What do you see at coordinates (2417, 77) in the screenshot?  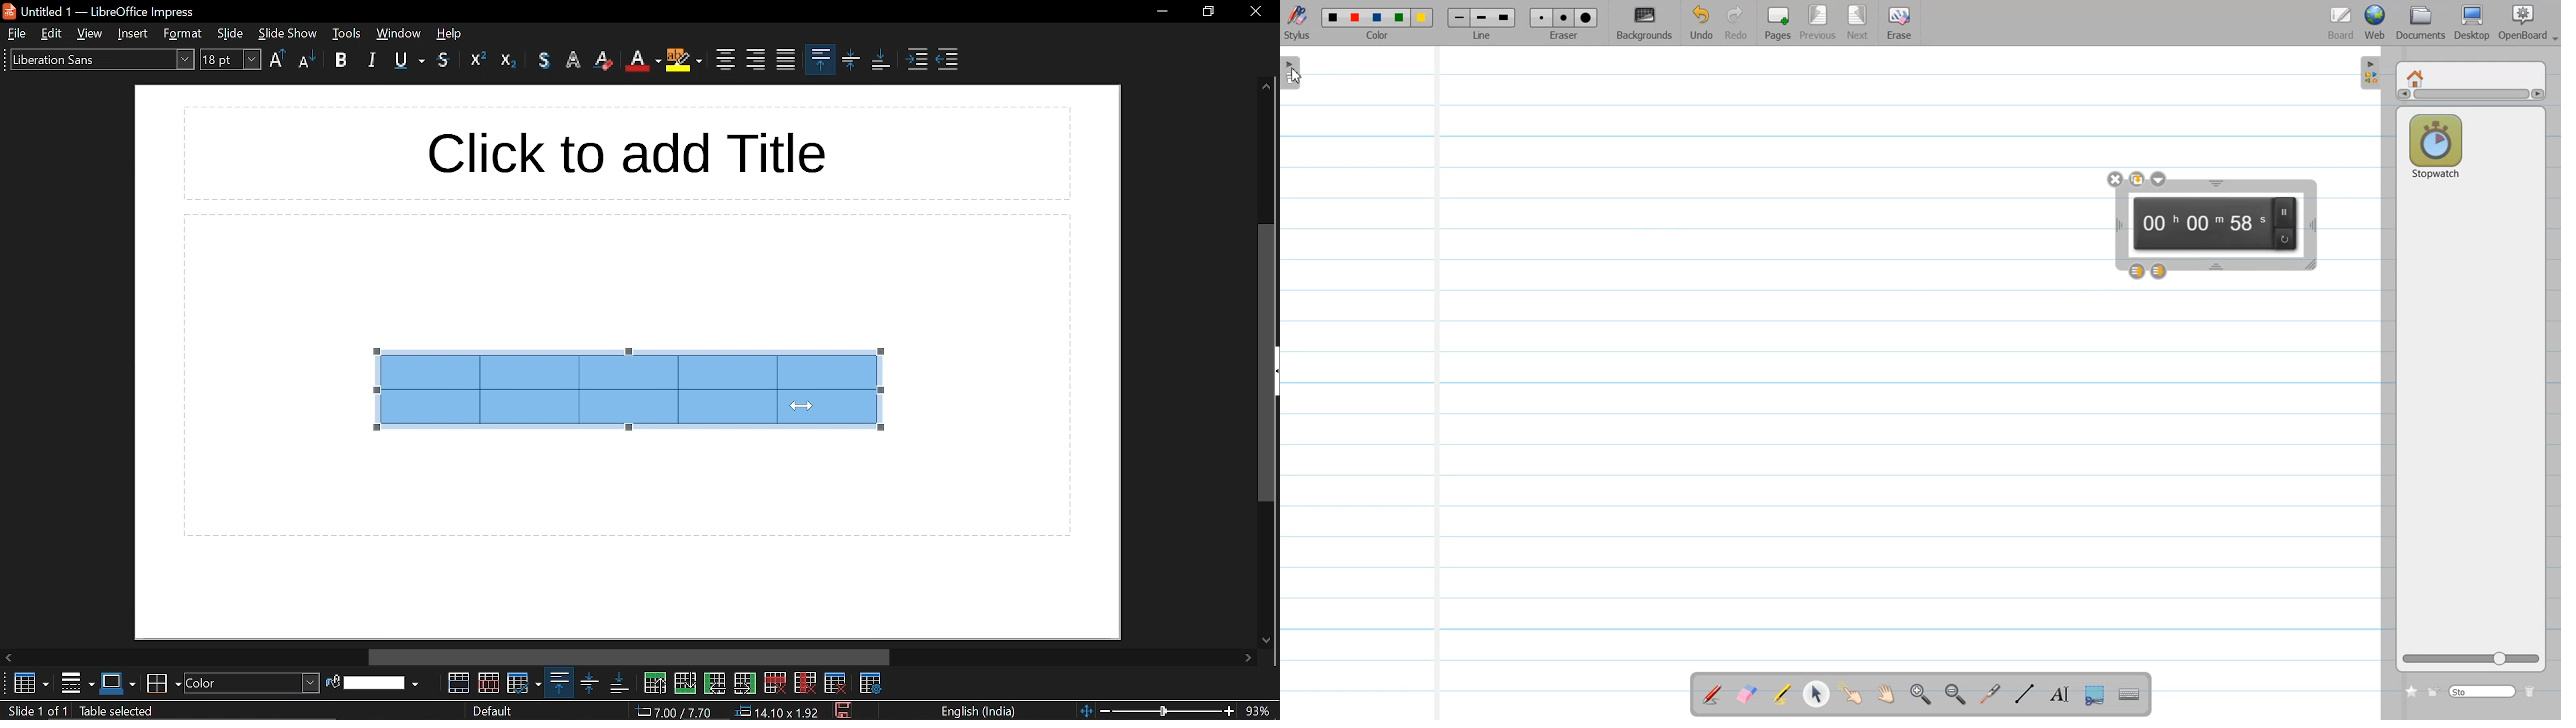 I see `Home window` at bounding box center [2417, 77].